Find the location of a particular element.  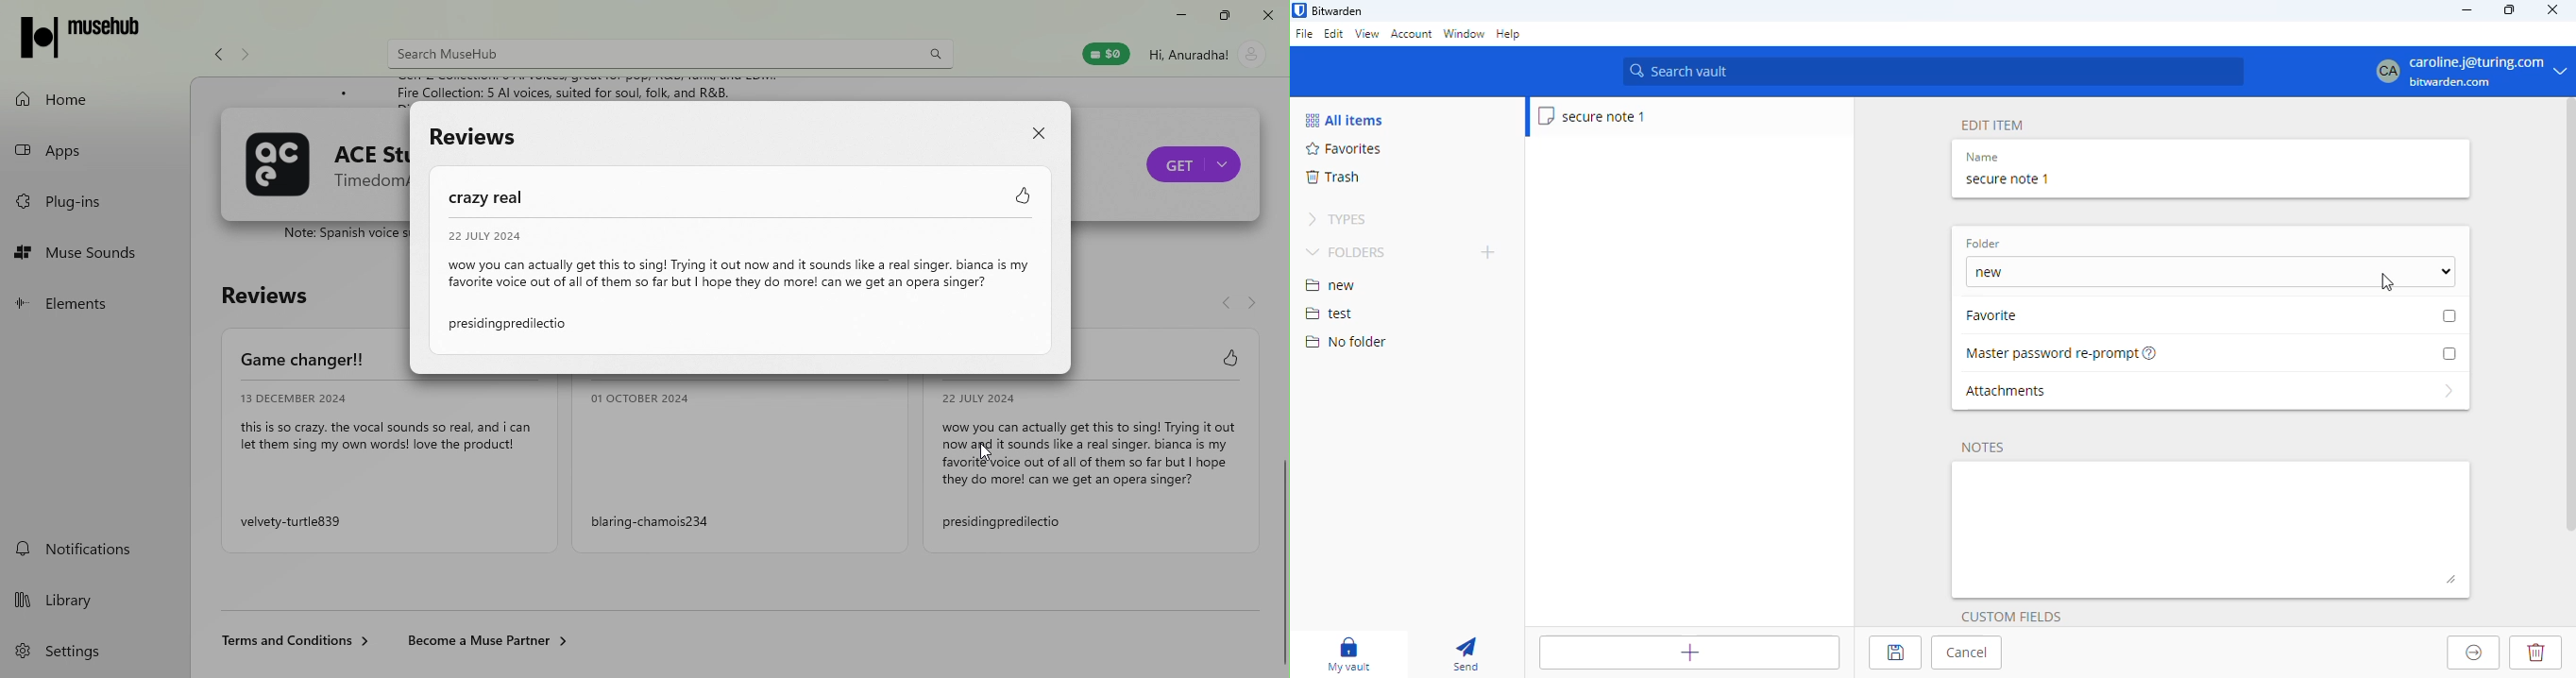

Like is located at coordinates (1217, 357).